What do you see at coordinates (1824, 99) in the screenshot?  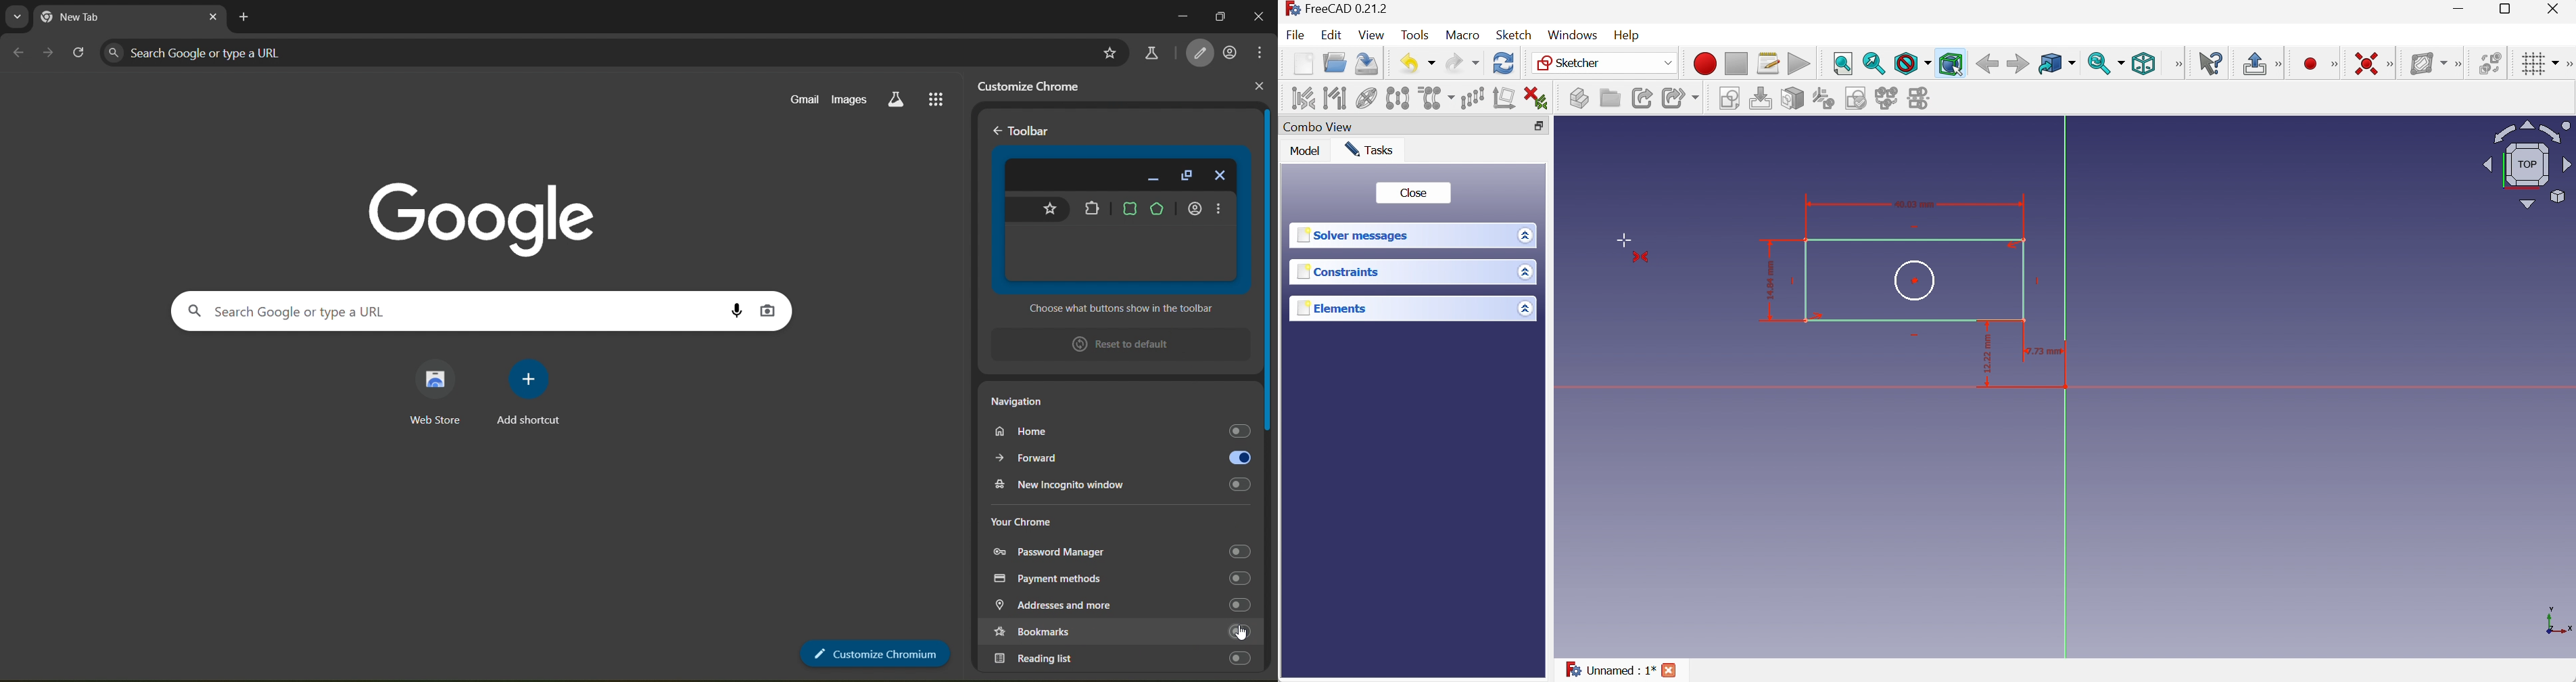 I see `Reorient sketch...` at bounding box center [1824, 99].